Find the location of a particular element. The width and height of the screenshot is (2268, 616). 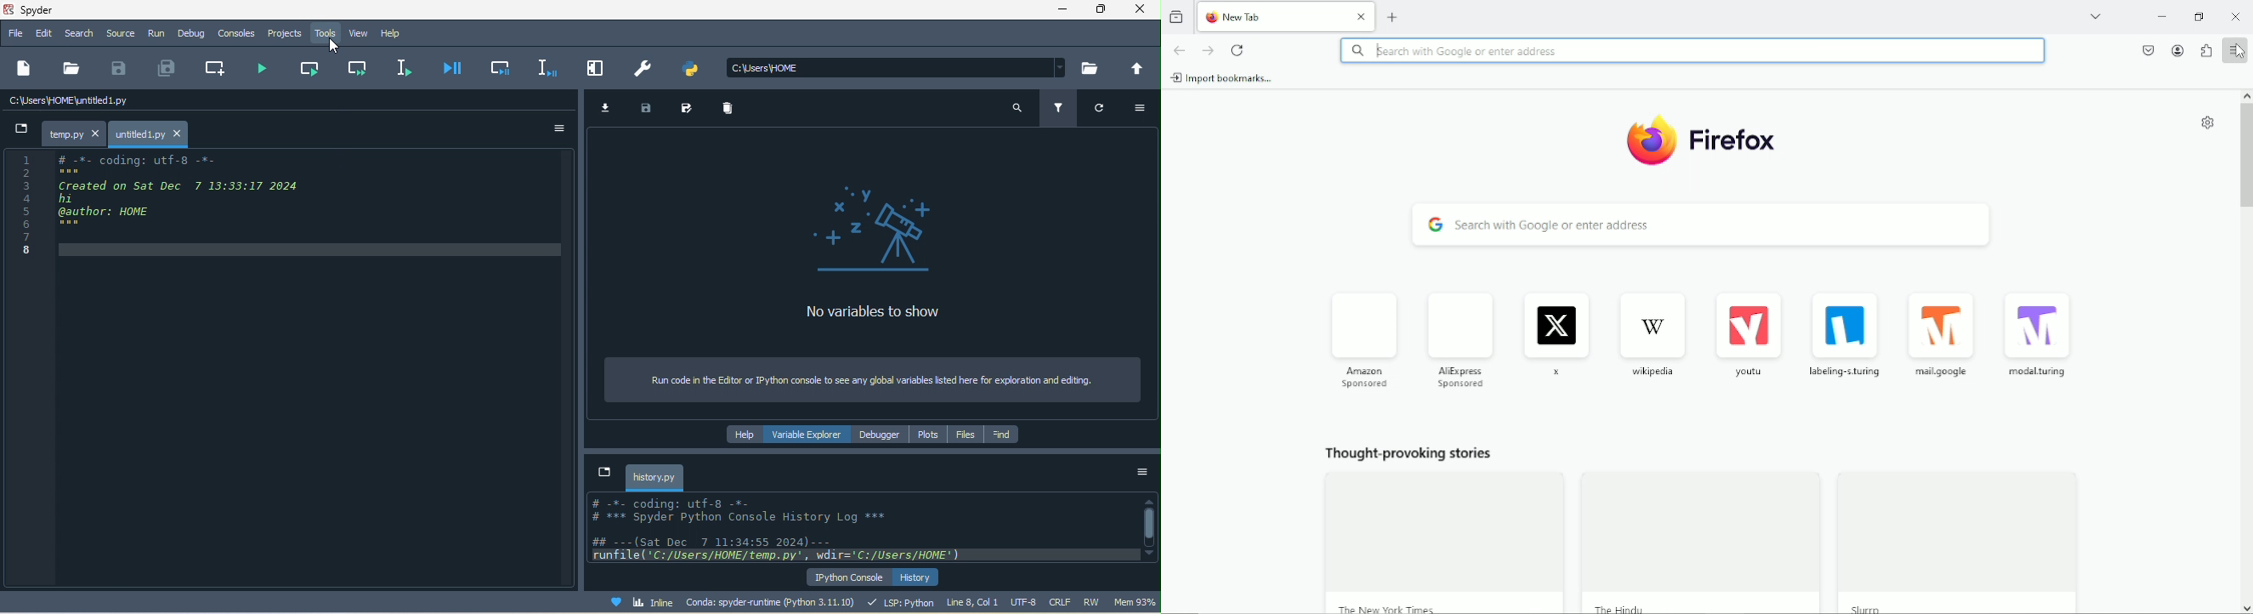

maximum current pane is located at coordinates (599, 68).